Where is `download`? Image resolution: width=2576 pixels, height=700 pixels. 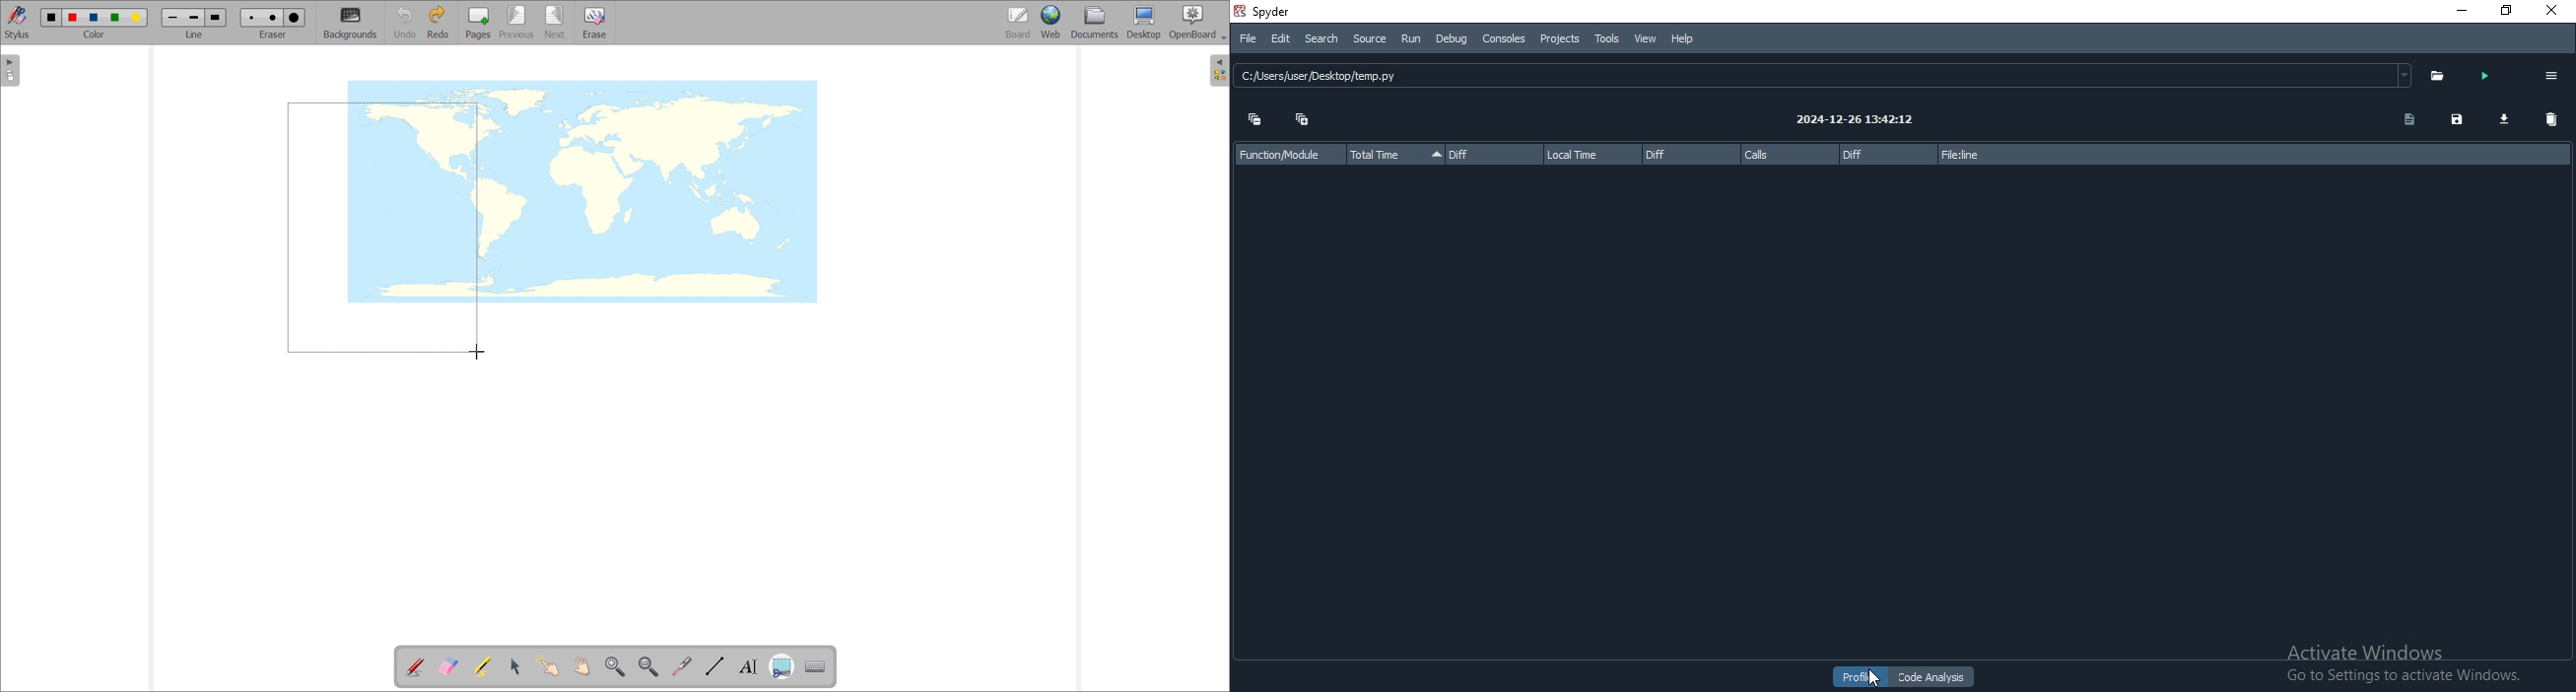
download is located at coordinates (2507, 121).